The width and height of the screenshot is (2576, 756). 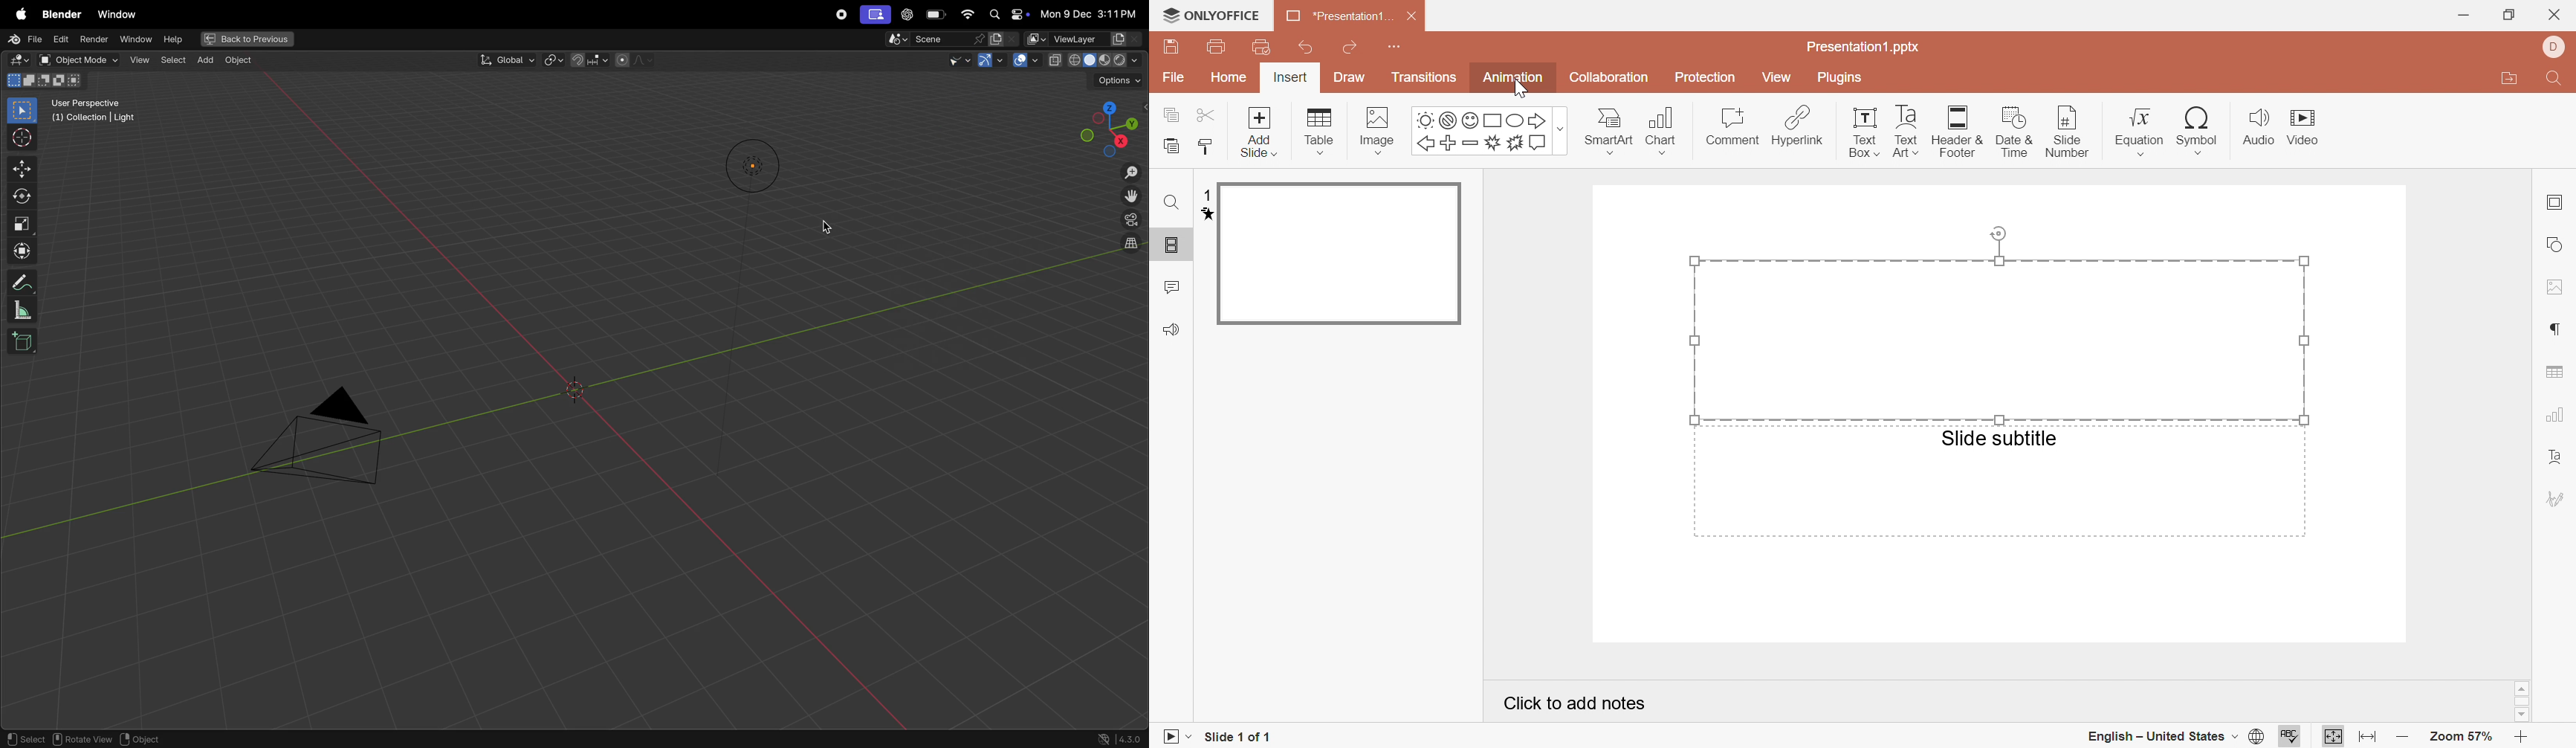 What do you see at coordinates (1491, 144) in the screenshot?
I see `boom` at bounding box center [1491, 144].